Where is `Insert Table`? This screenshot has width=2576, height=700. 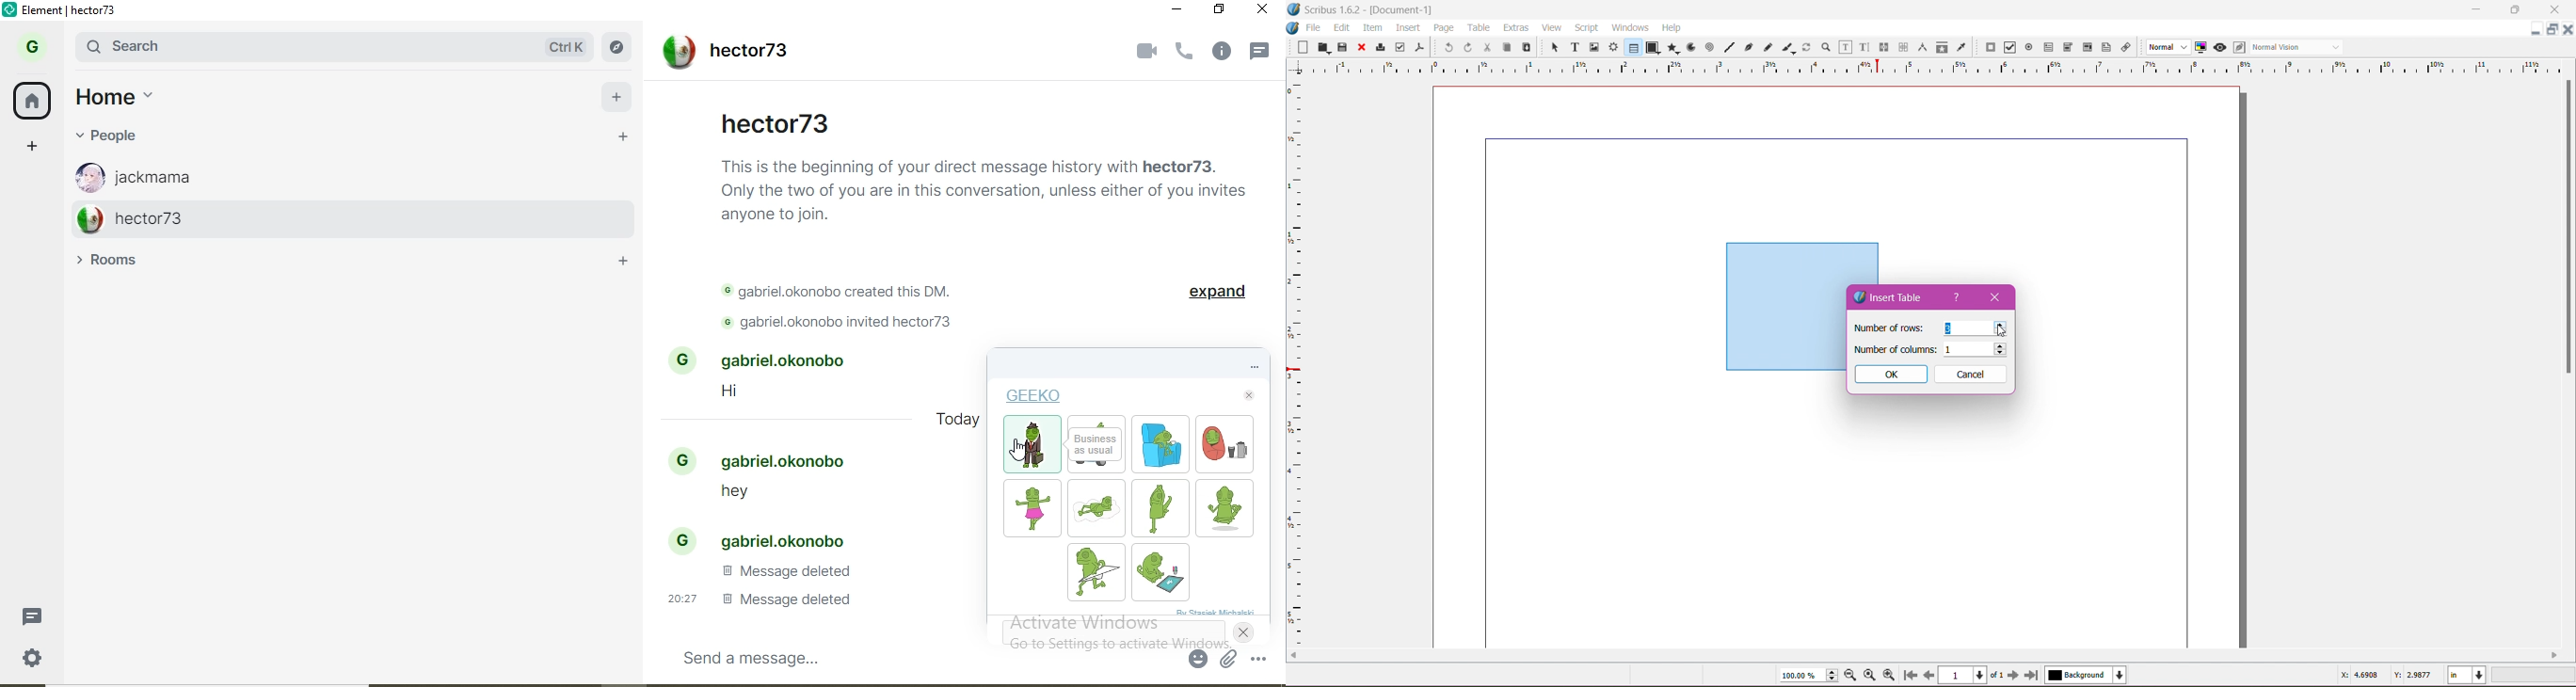 Insert Table is located at coordinates (1890, 297).